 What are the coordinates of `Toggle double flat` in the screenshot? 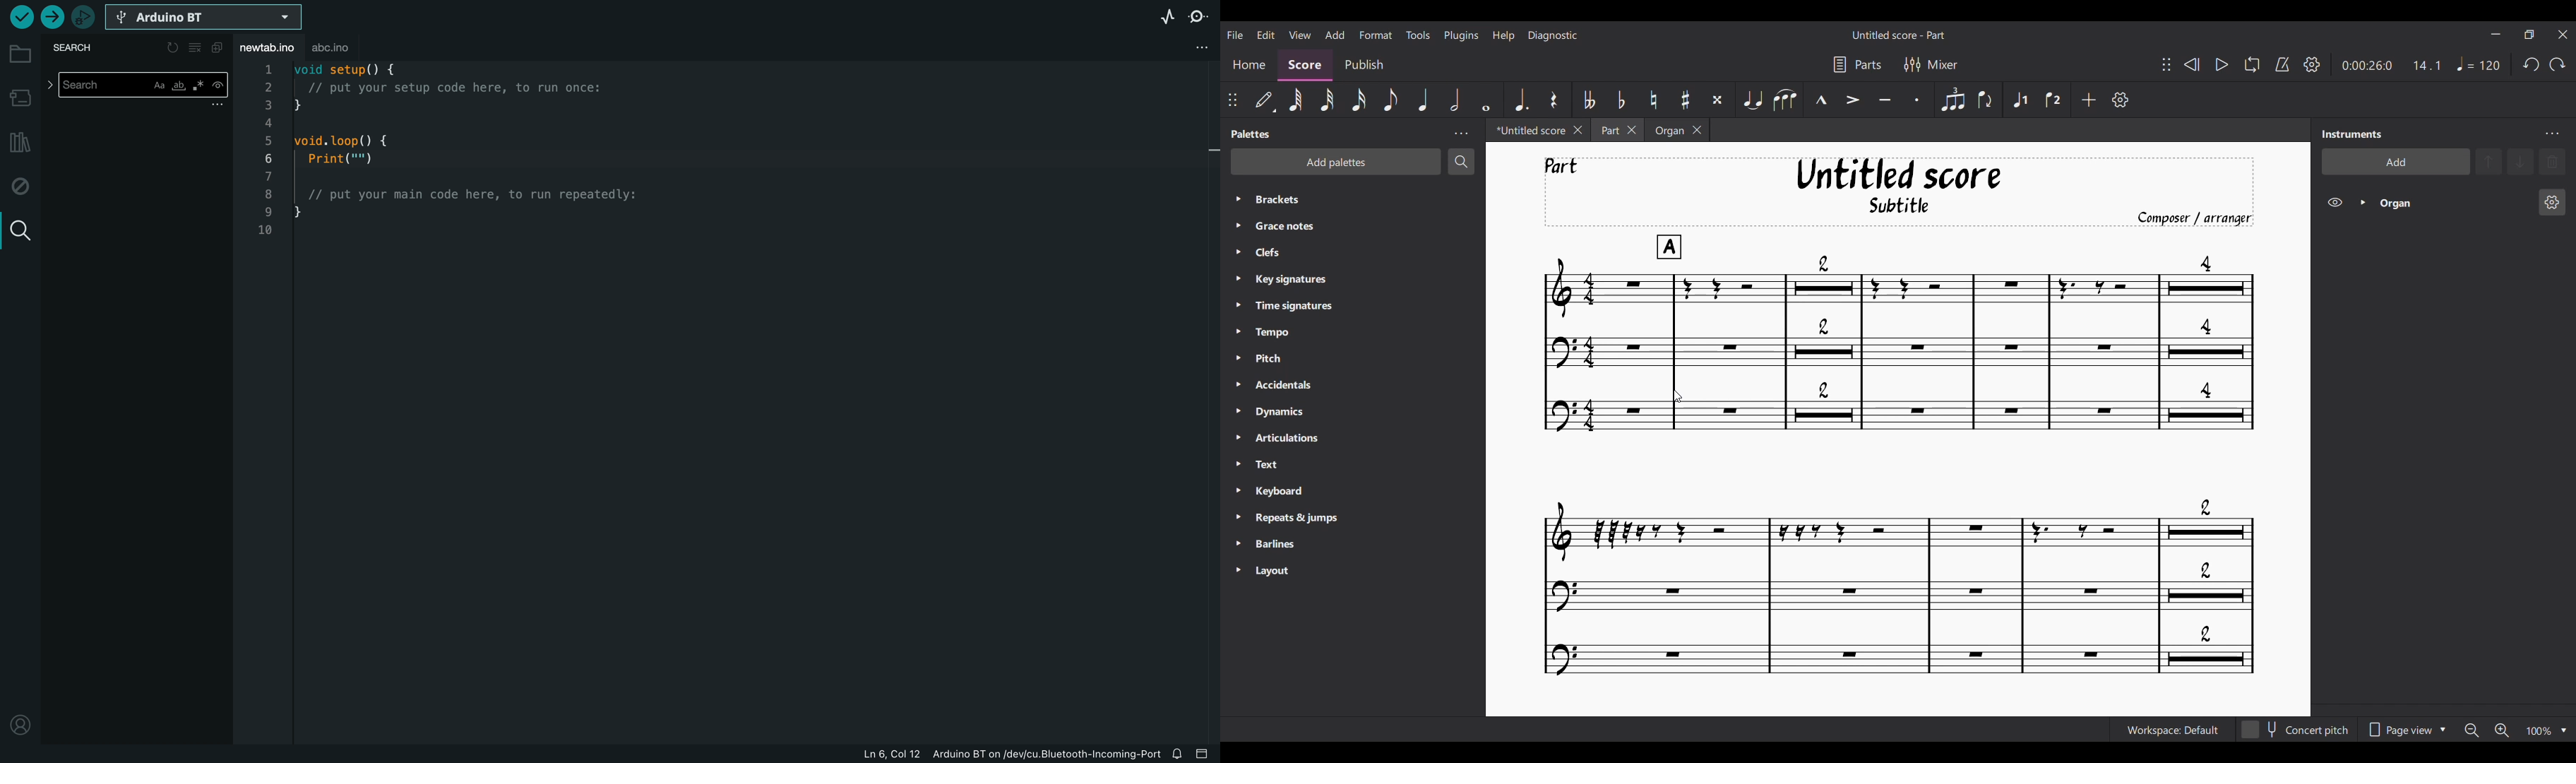 It's located at (1590, 99).